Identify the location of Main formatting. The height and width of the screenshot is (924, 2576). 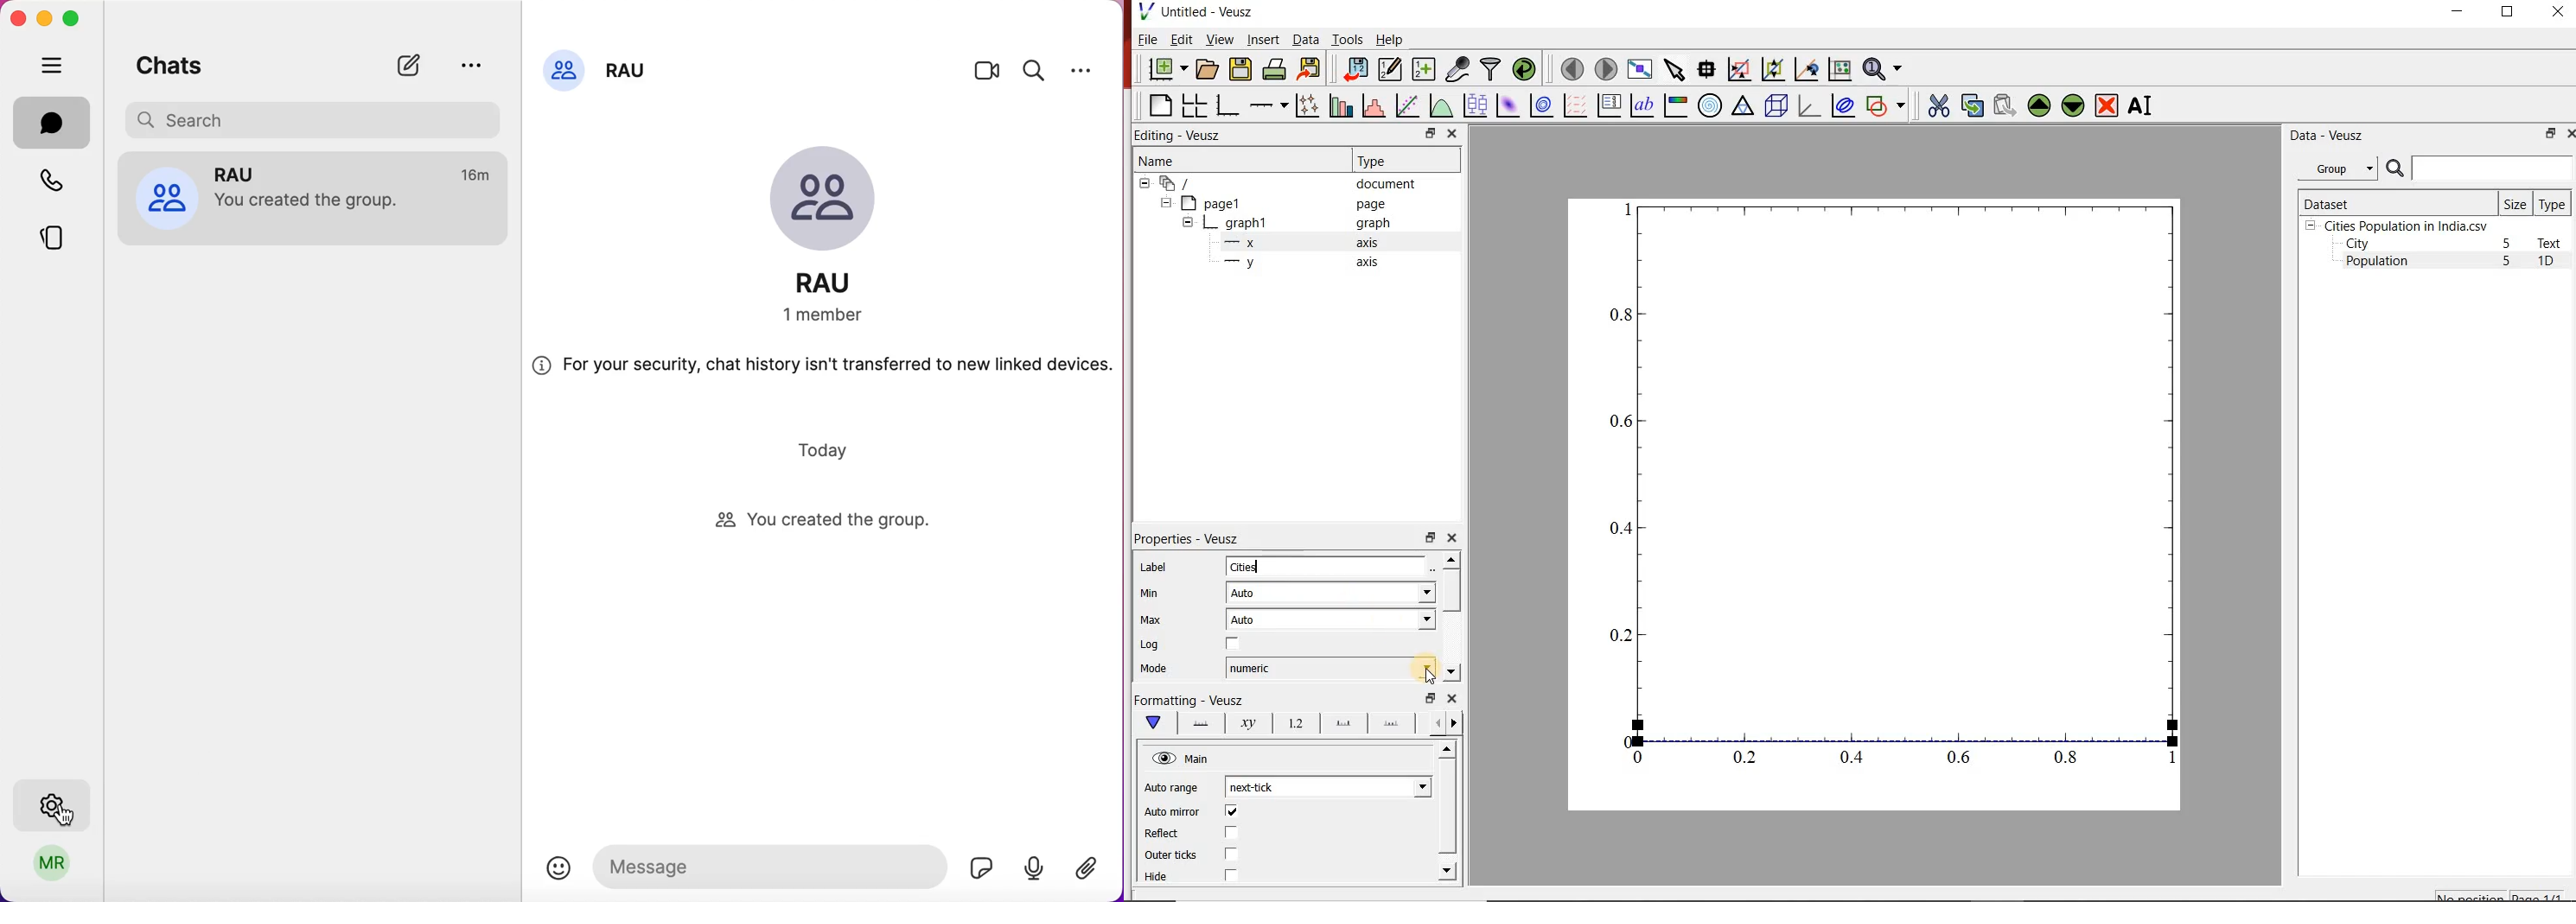
(1157, 723).